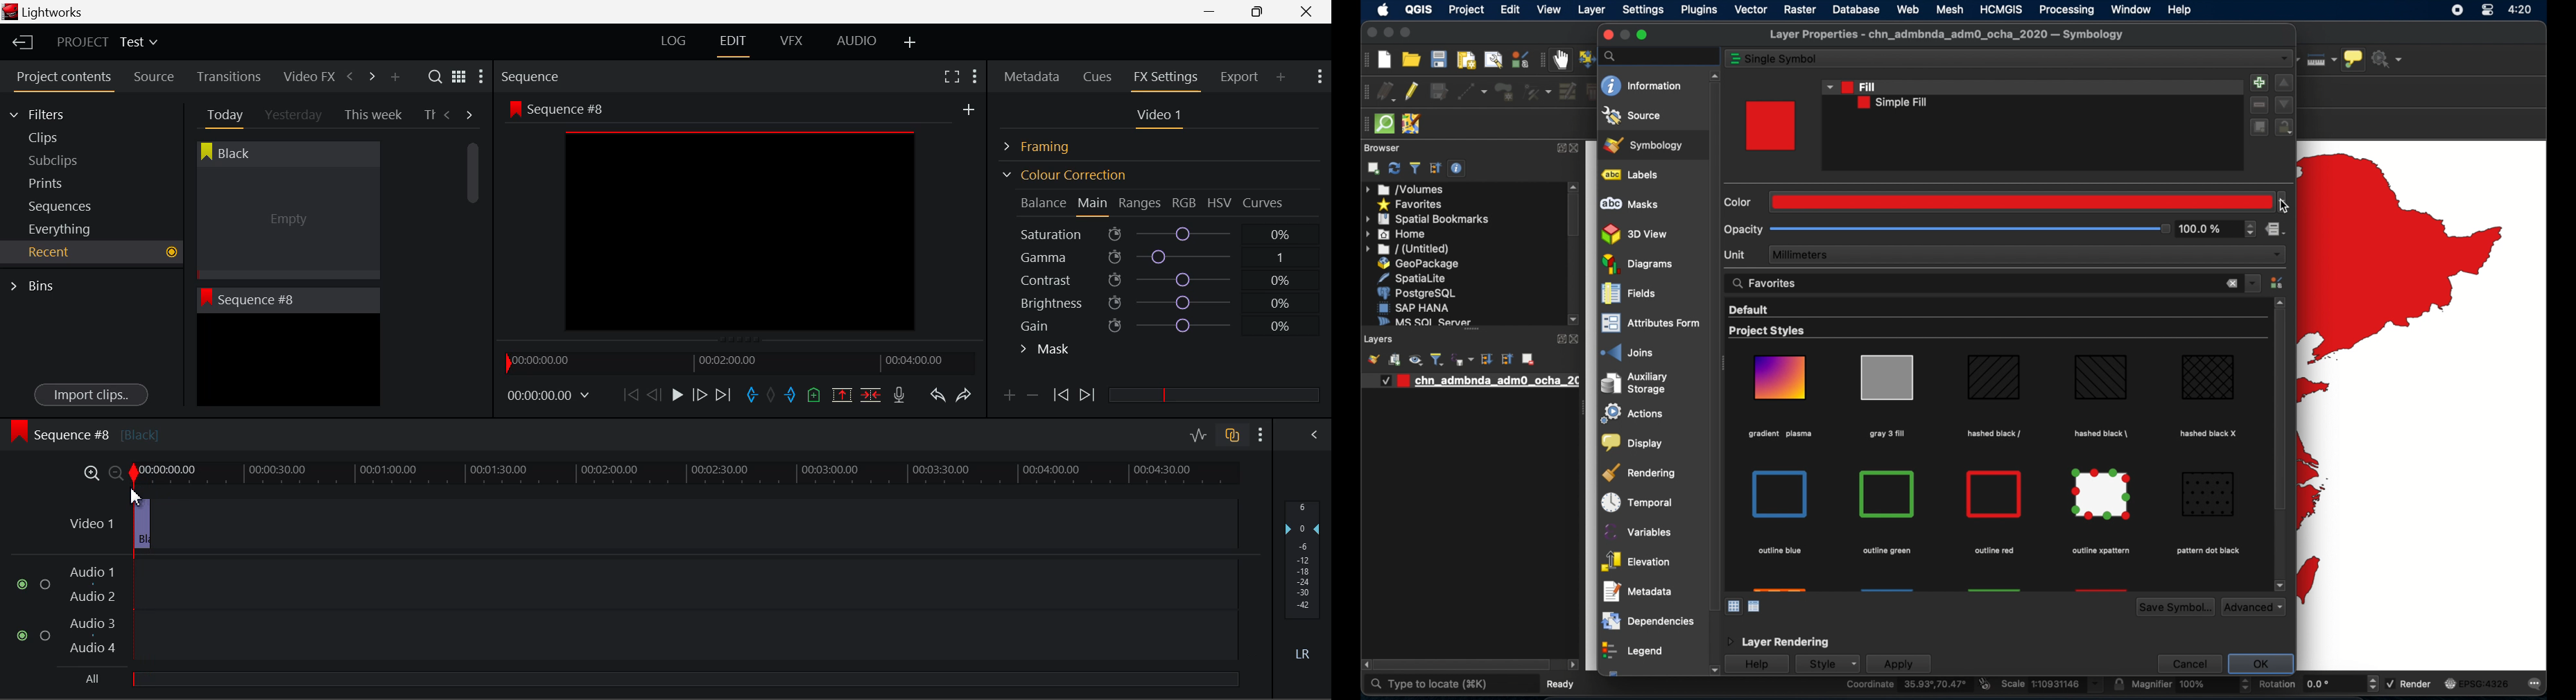  I want to click on Show Settings, so click(480, 80).